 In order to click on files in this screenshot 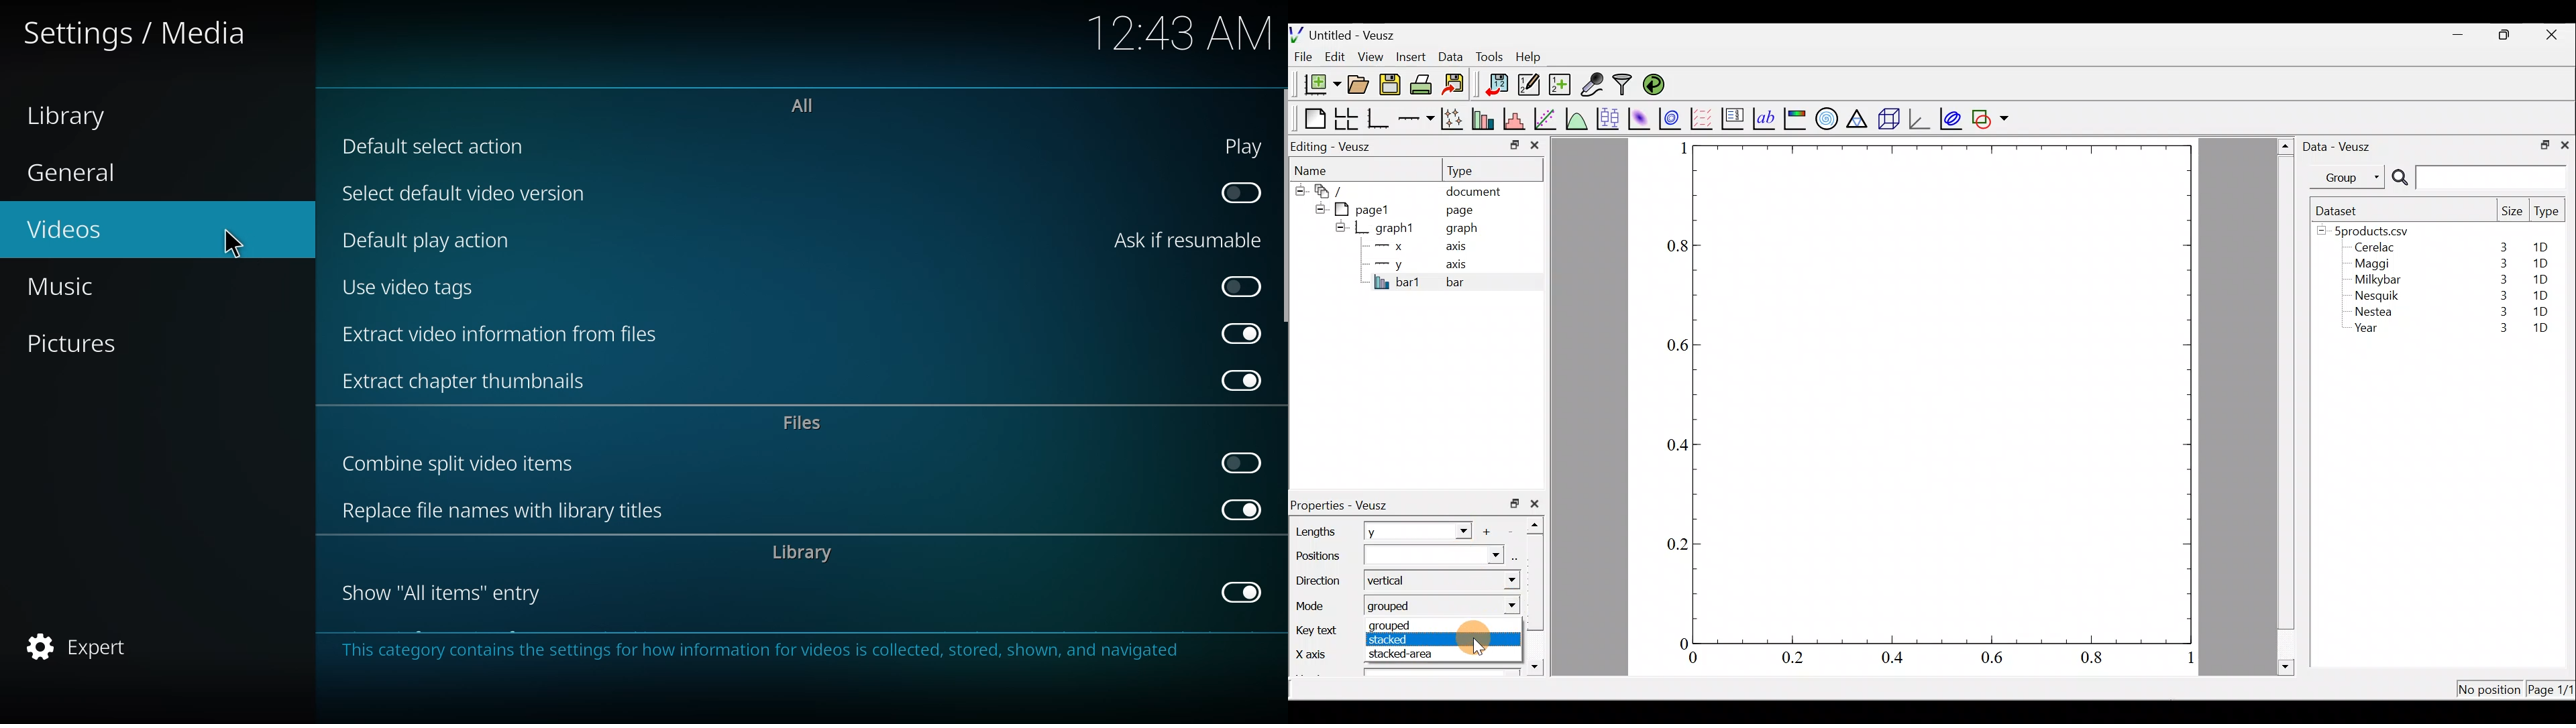, I will do `click(806, 422)`.